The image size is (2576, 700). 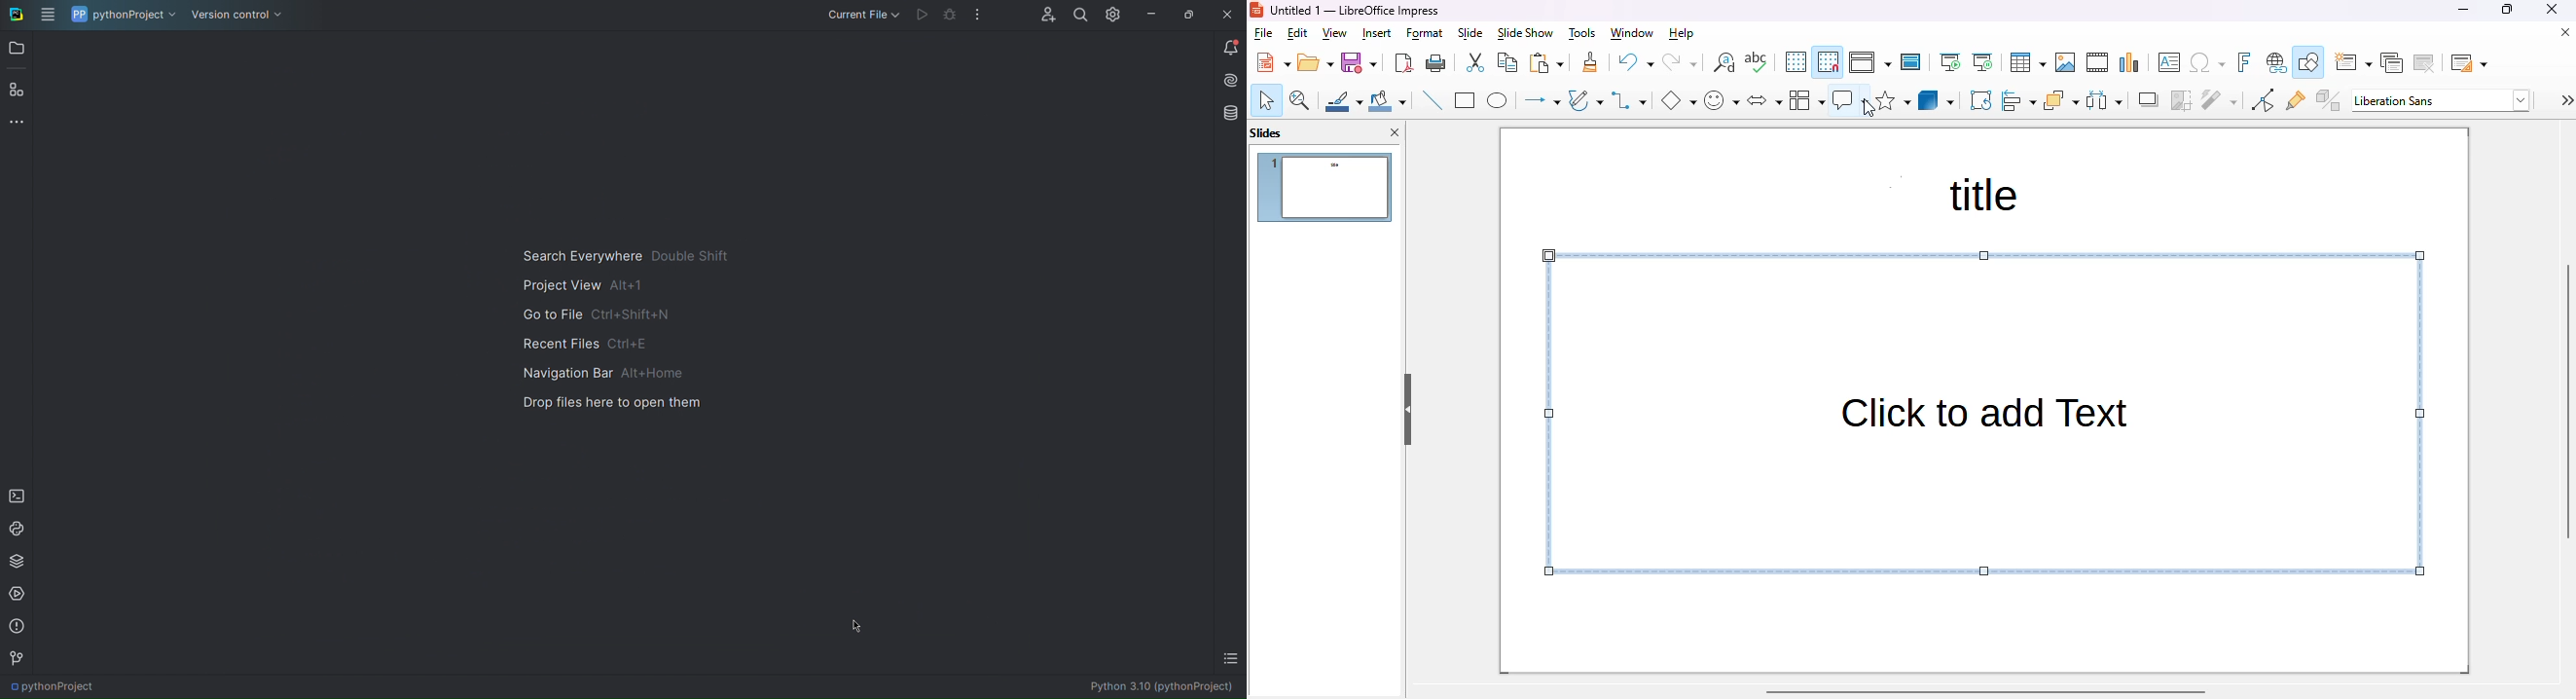 I want to click on slide 1, so click(x=1326, y=188).